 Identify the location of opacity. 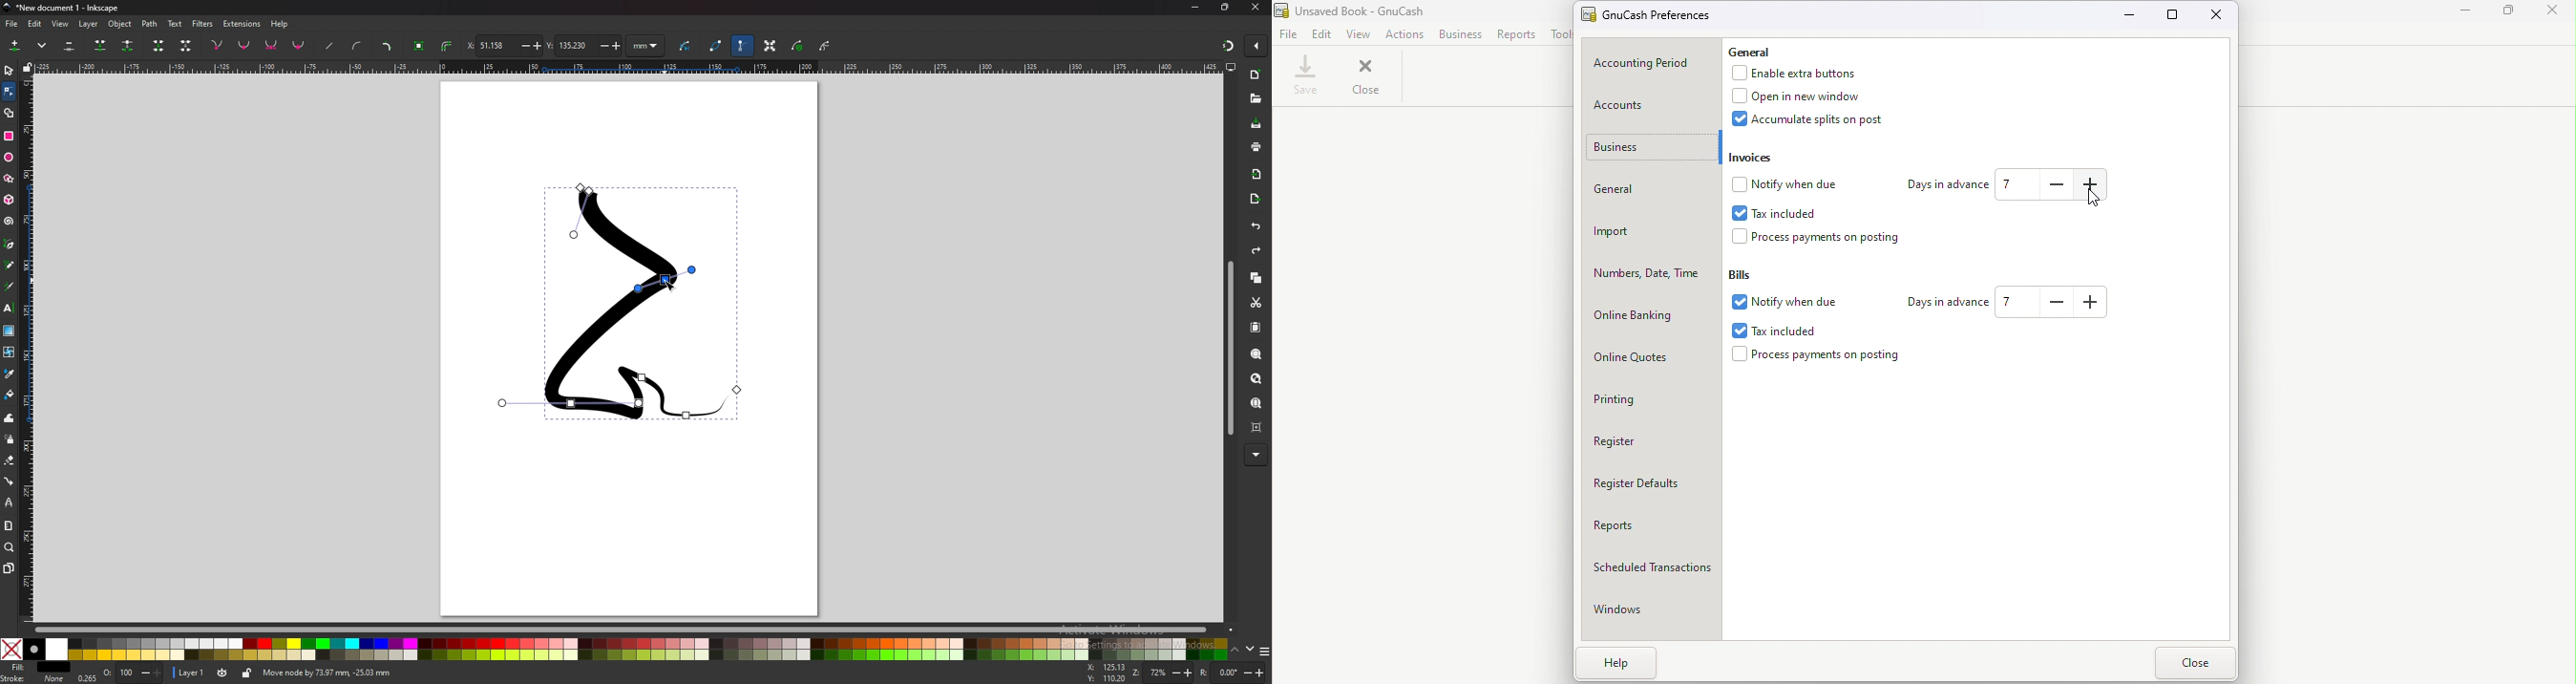
(121, 673).